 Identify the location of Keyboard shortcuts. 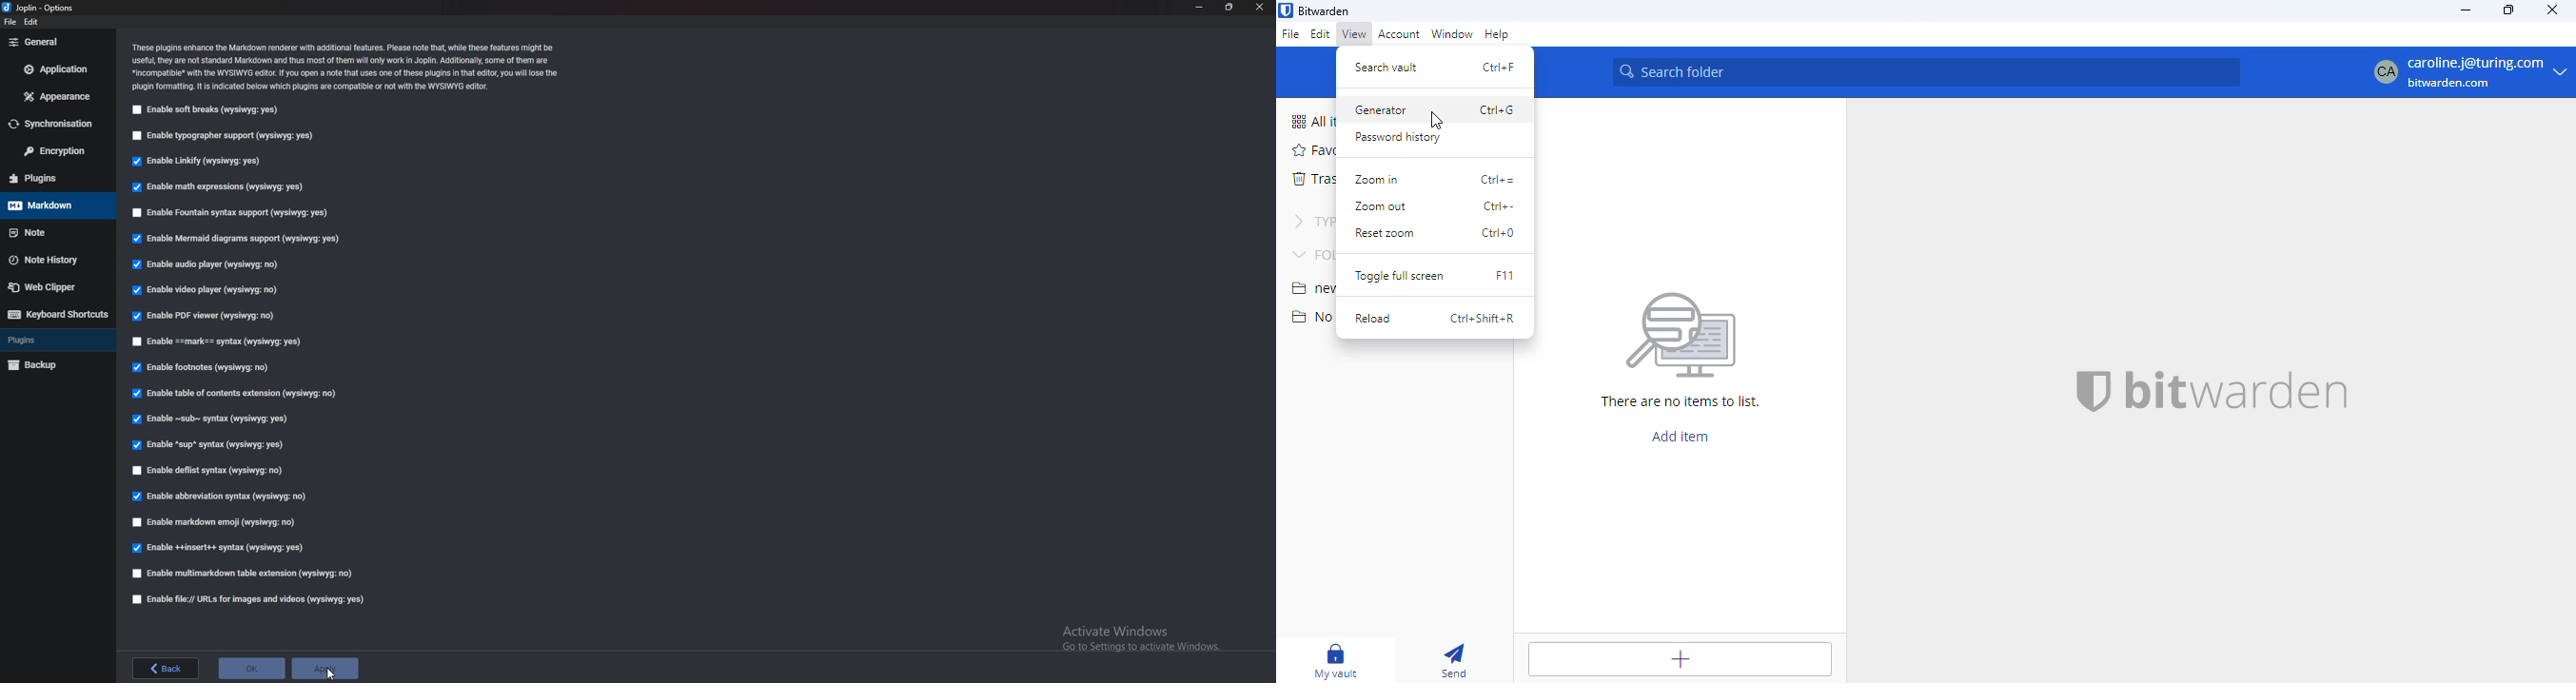
(58, 315).